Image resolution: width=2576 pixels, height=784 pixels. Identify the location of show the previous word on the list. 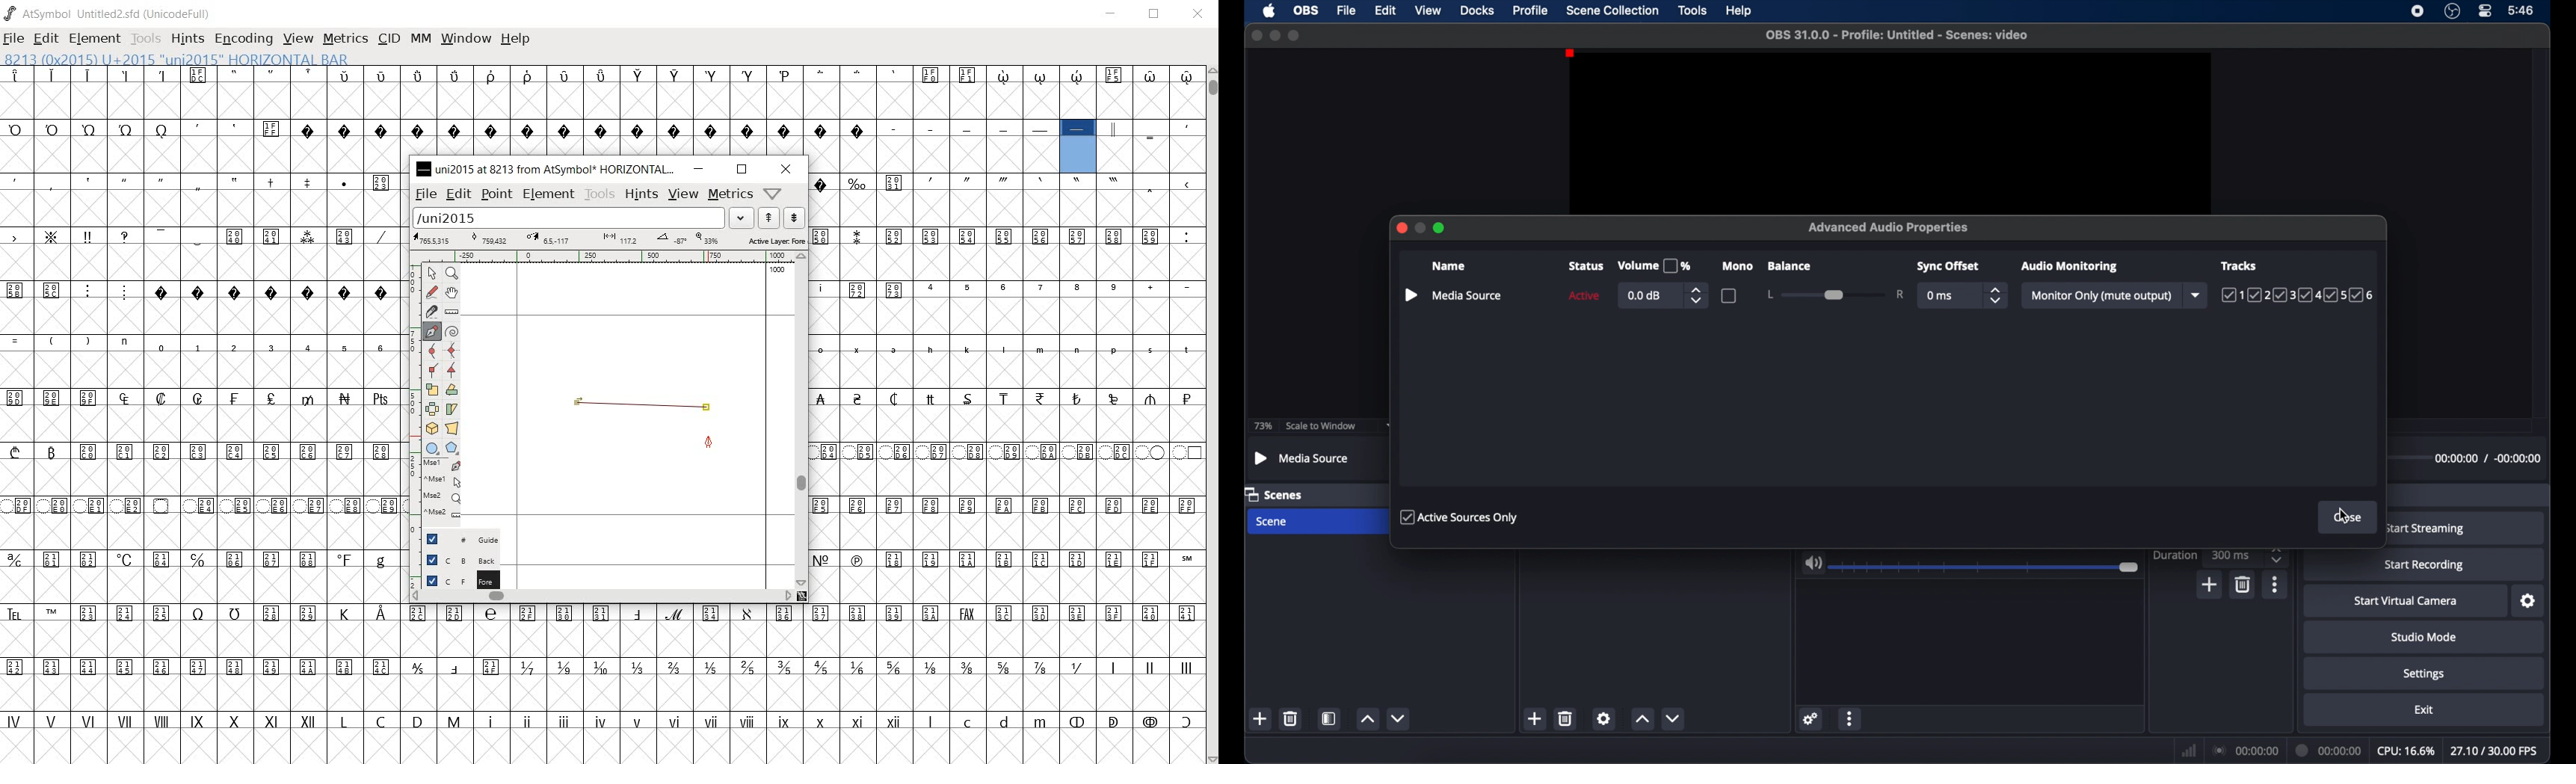
(794, 218).